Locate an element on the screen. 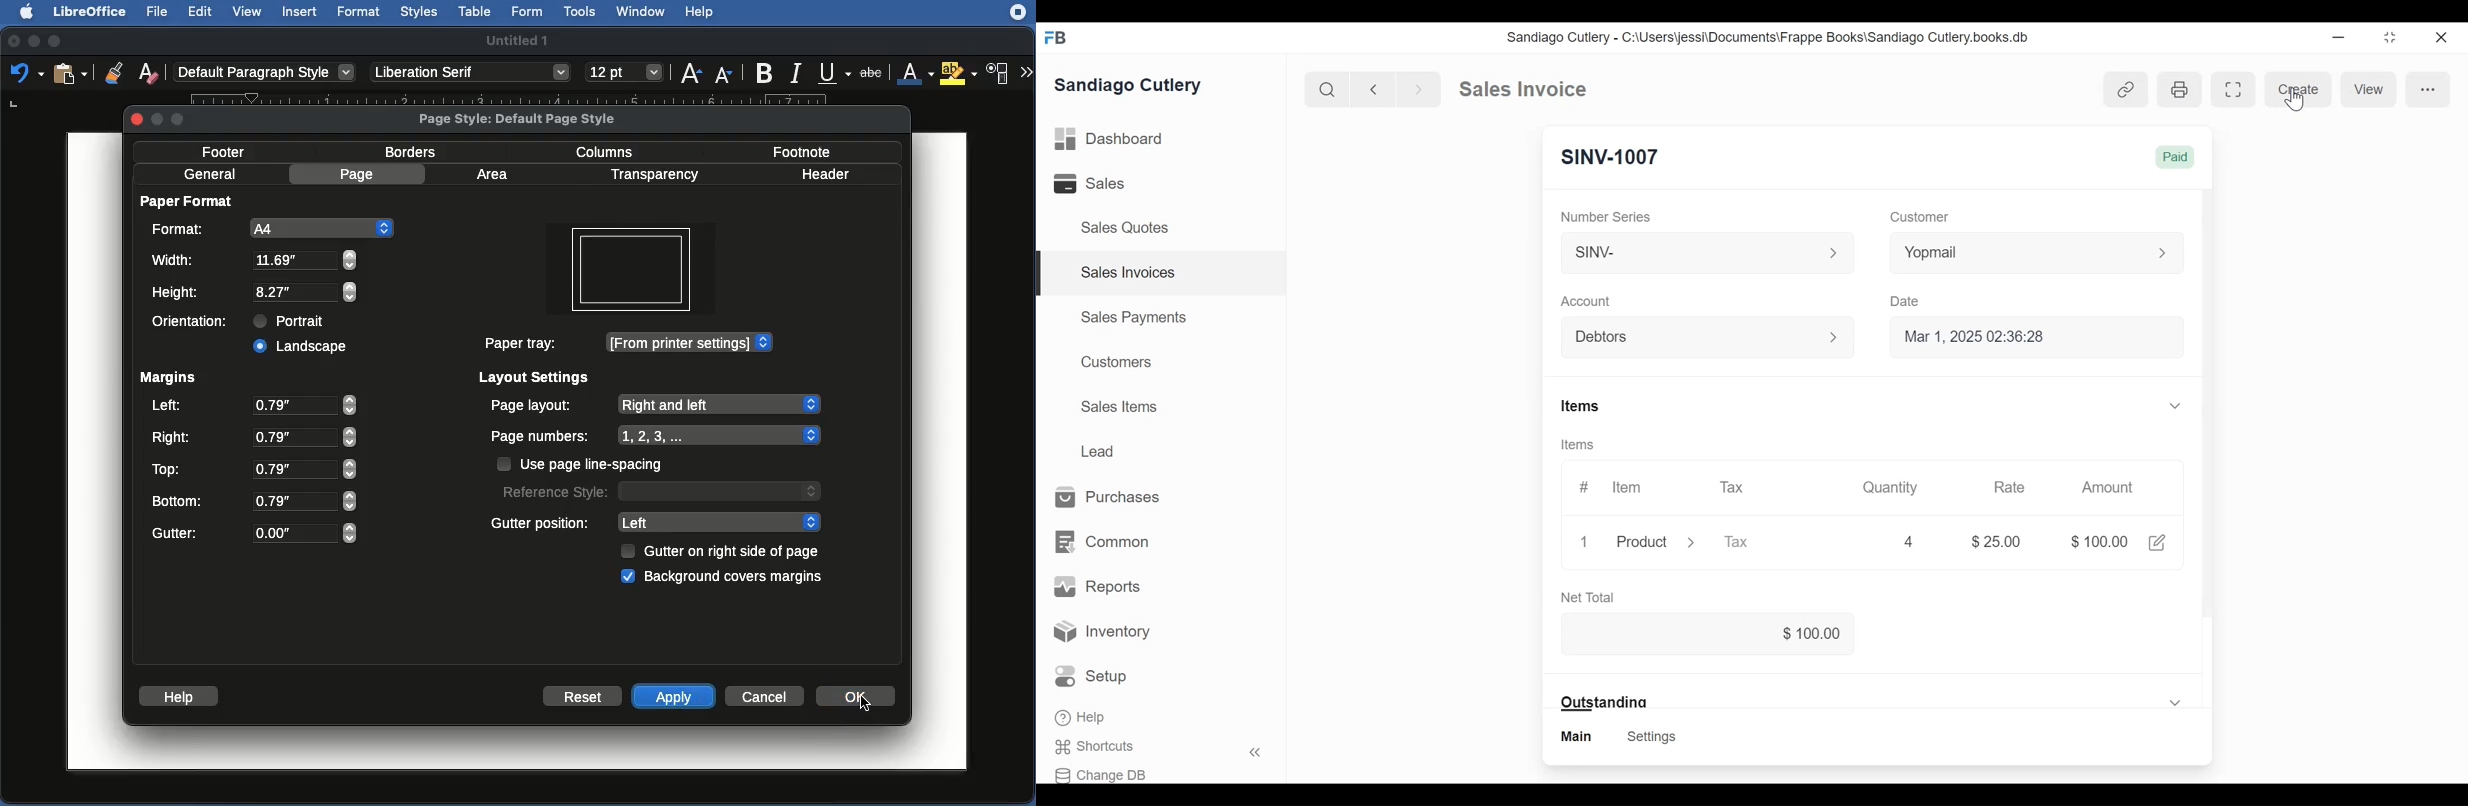 Image resolution: width=2492 pixels, height=812 pixels. Default paragraph style is located at coordinates (271, 74).